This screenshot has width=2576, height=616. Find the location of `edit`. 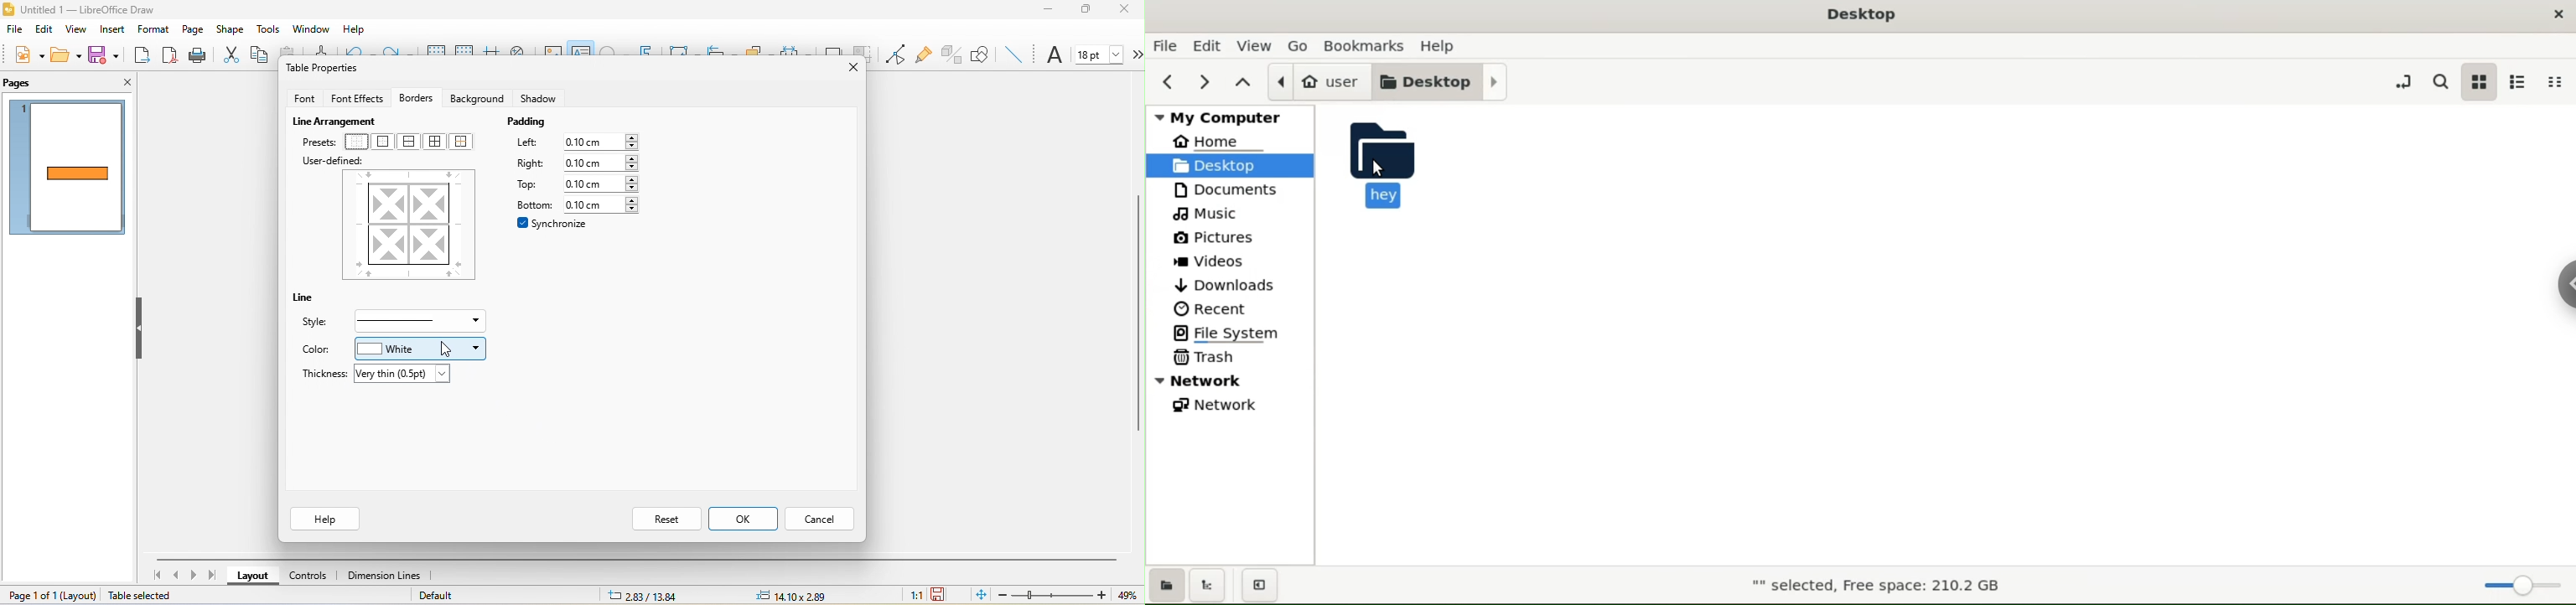

edit is located at coordinates (1206, 45).